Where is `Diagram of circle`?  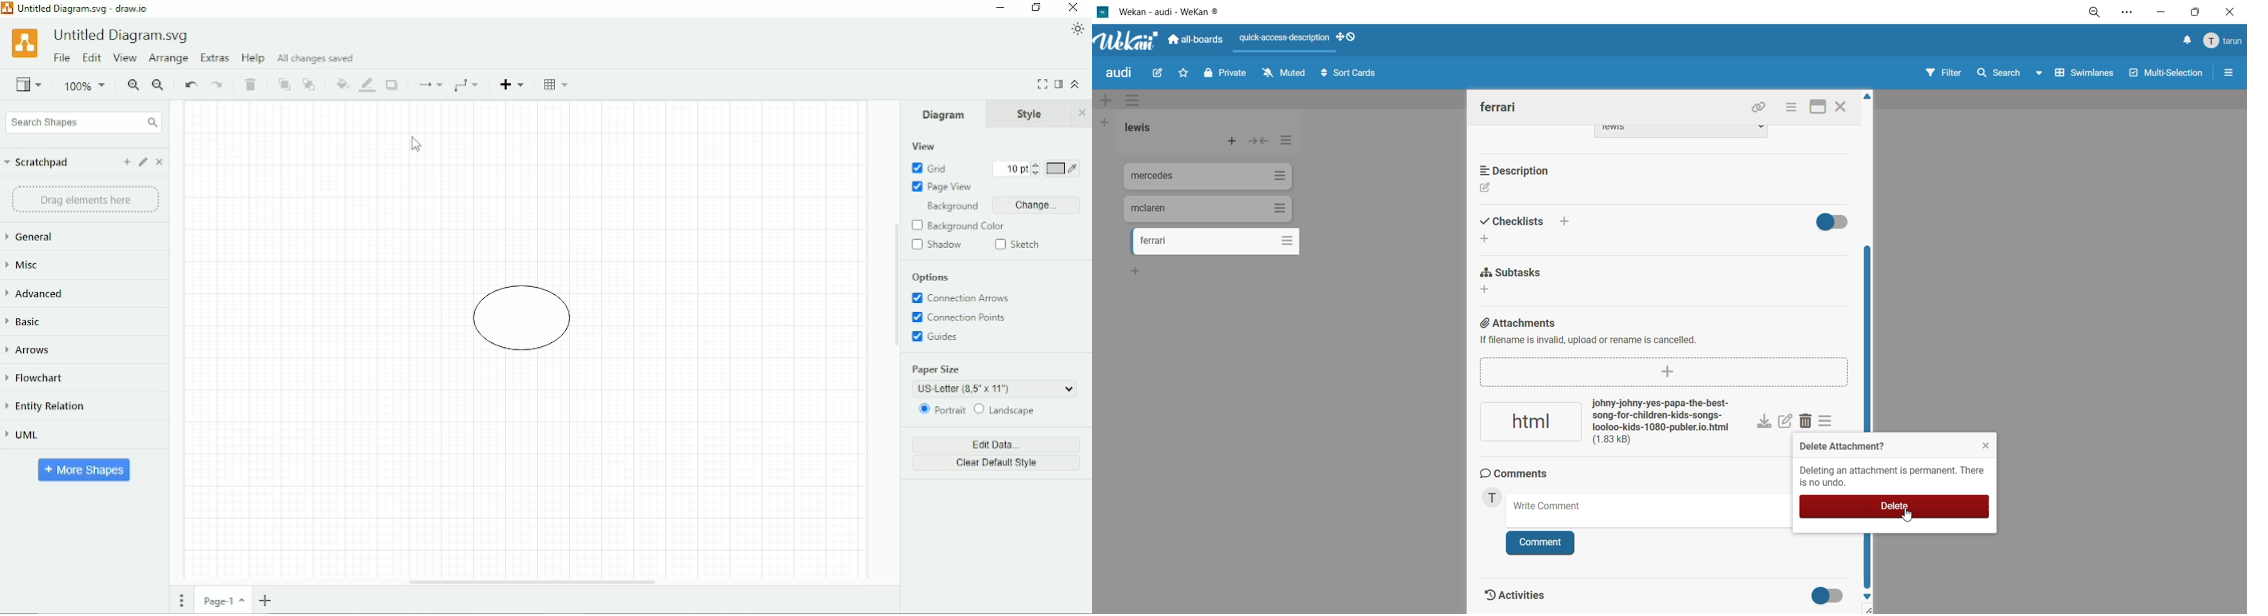 Diagram of circle is located at coordinates (523, 320).